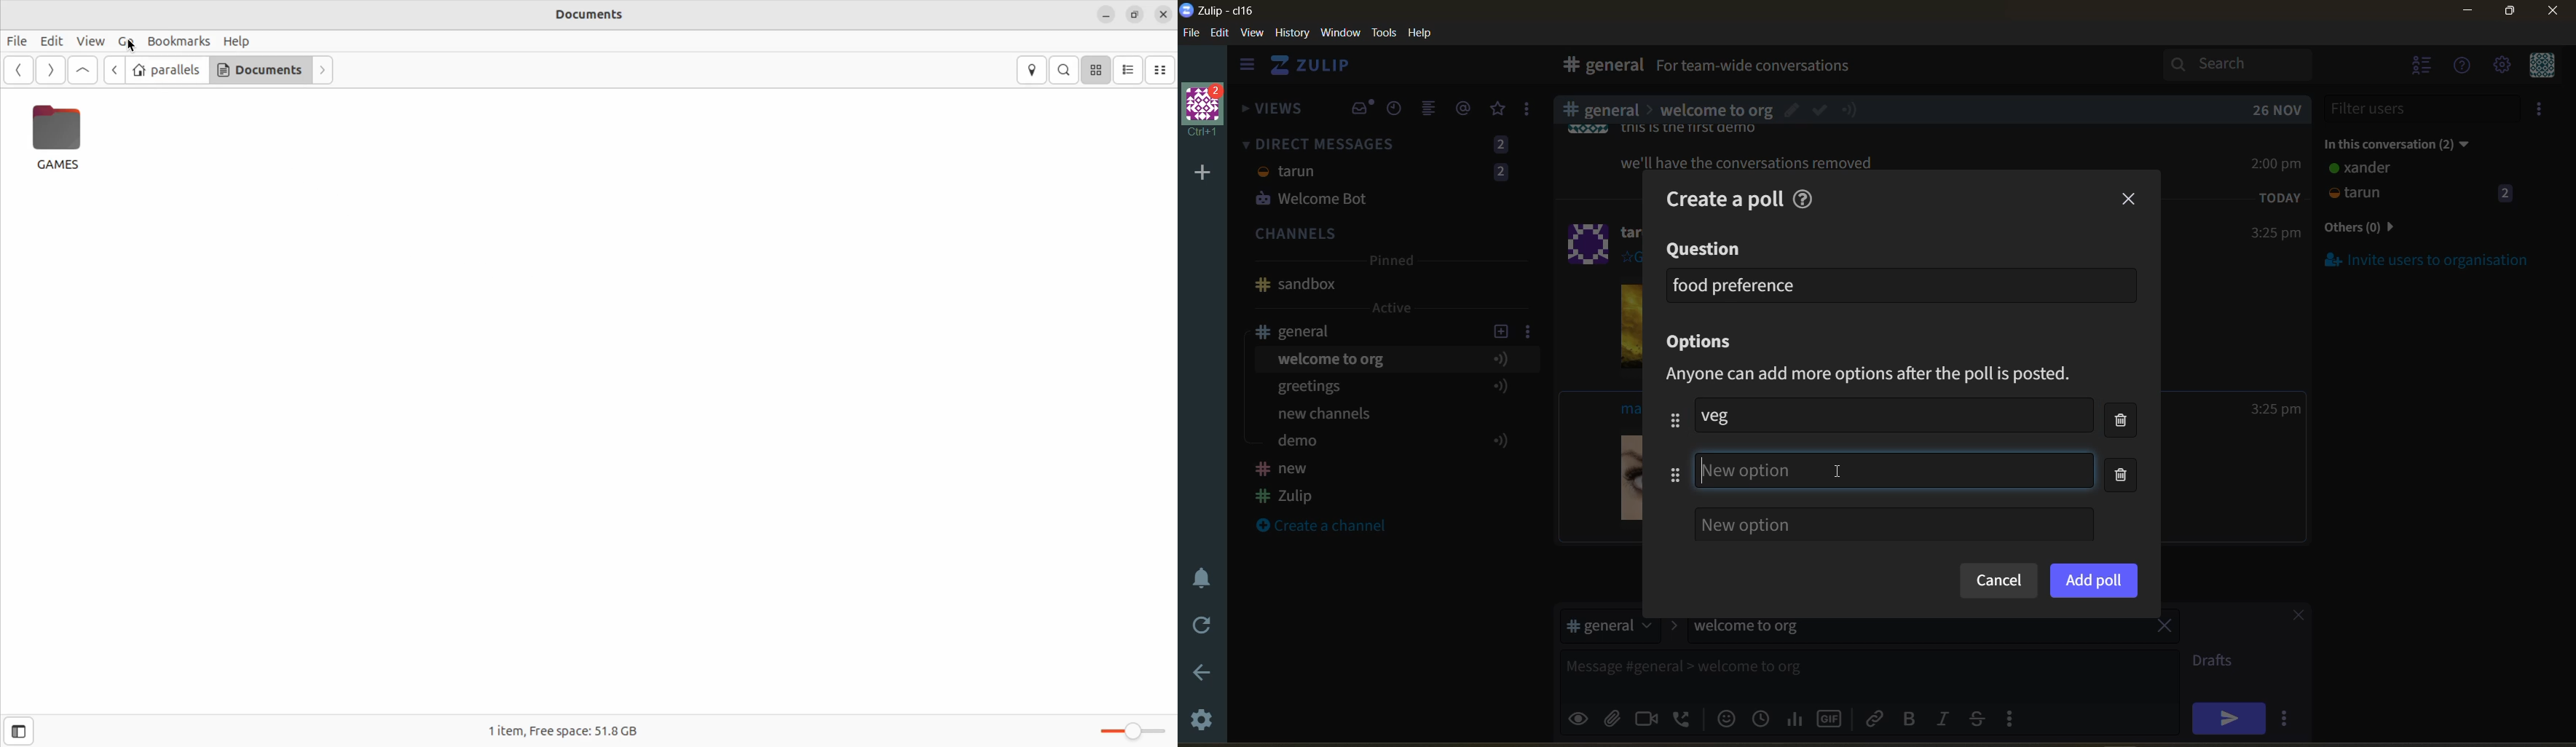 This screenshot has width=2576, height=756. Describe the element at coordinates (2276, 409) in the screenshot. I see `3:25 pm` at that location.